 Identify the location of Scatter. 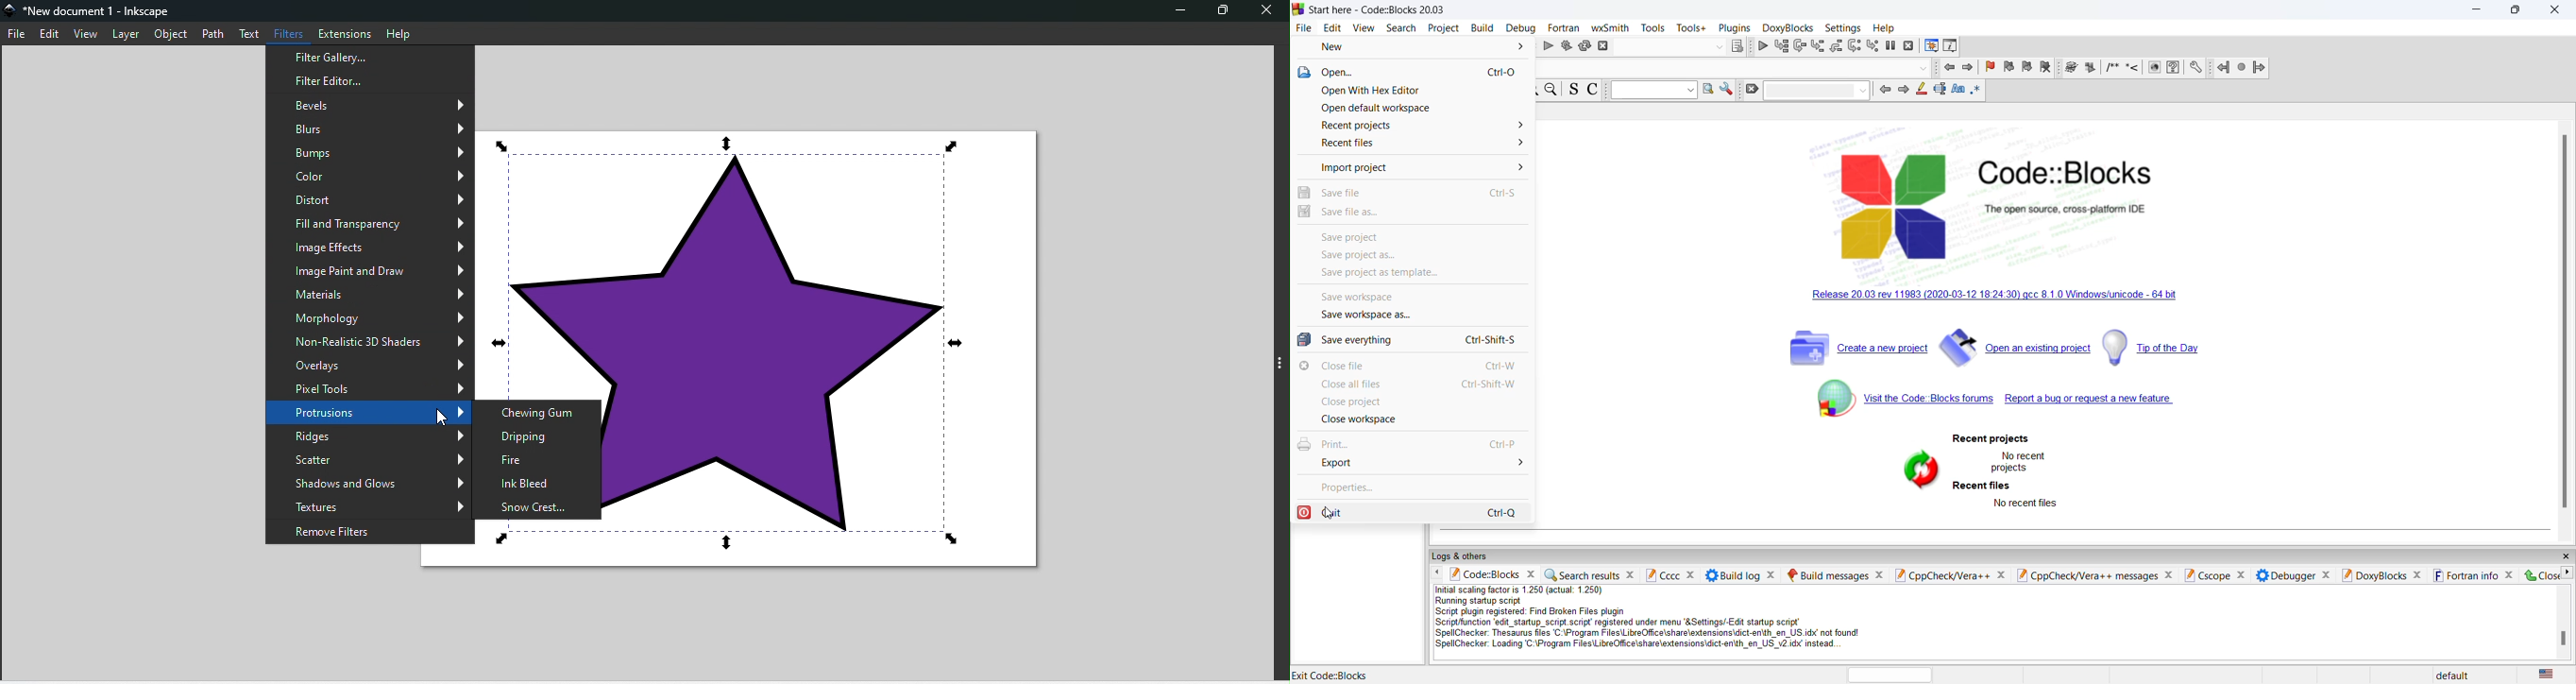
(369, 458).